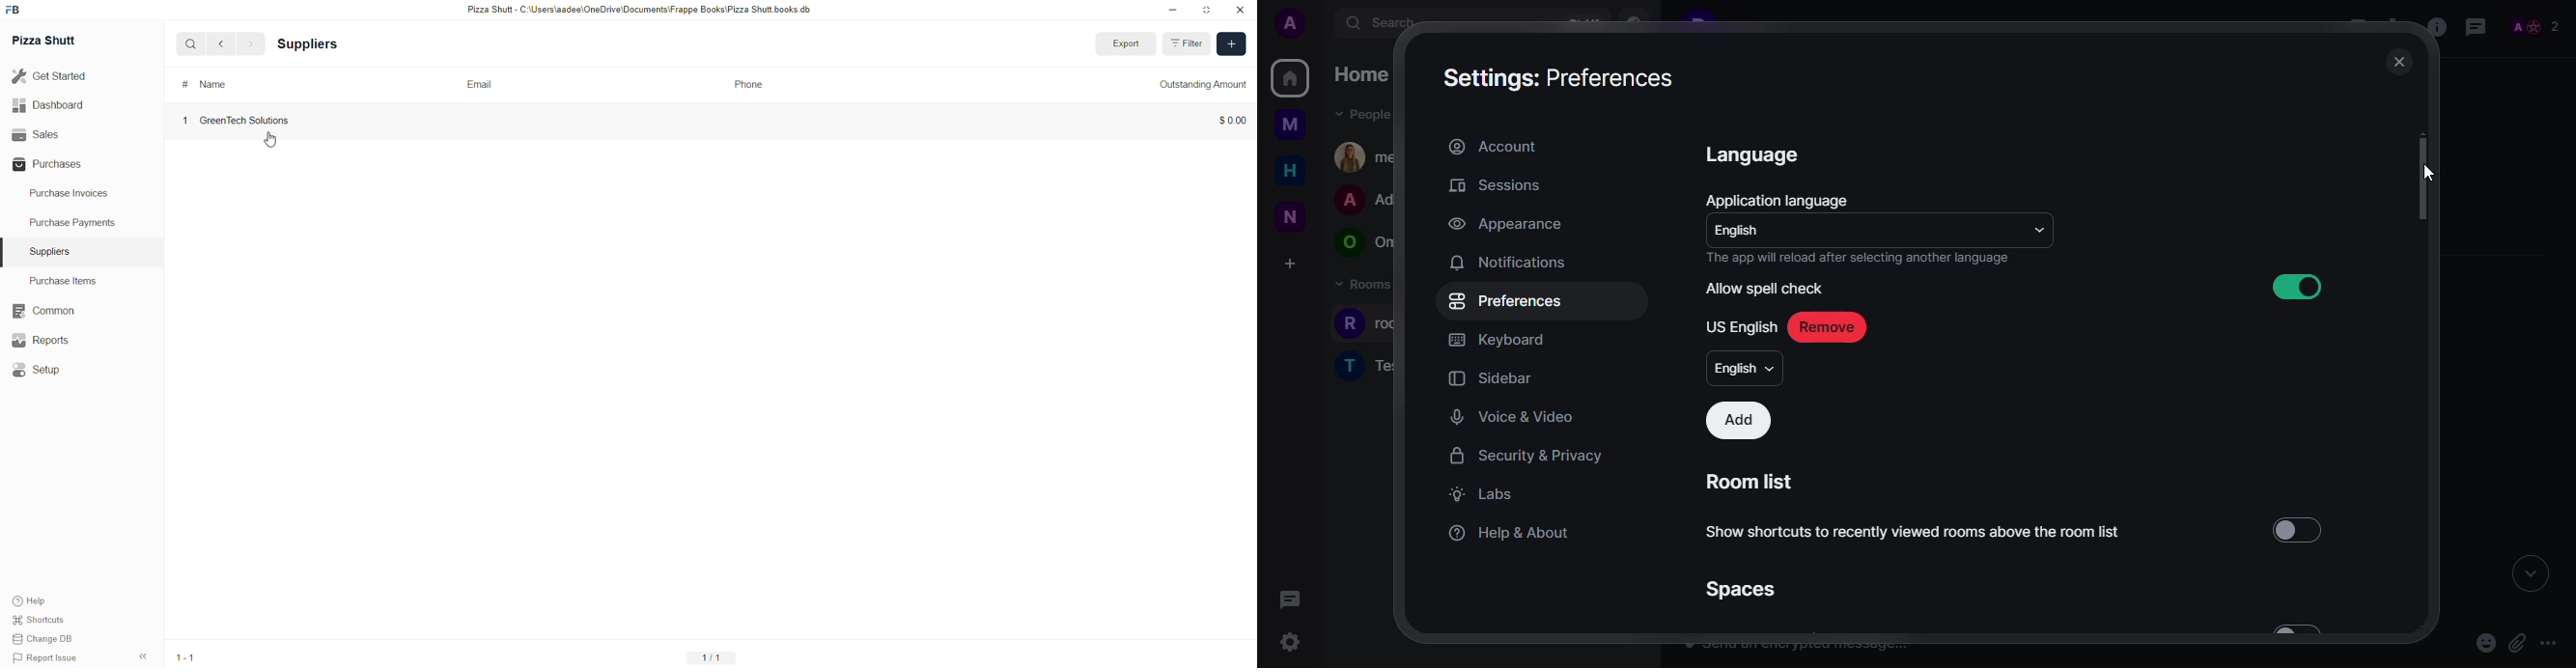 This screenshot has height=672, width=2576. I want to click on us english, so click(1742, 326).